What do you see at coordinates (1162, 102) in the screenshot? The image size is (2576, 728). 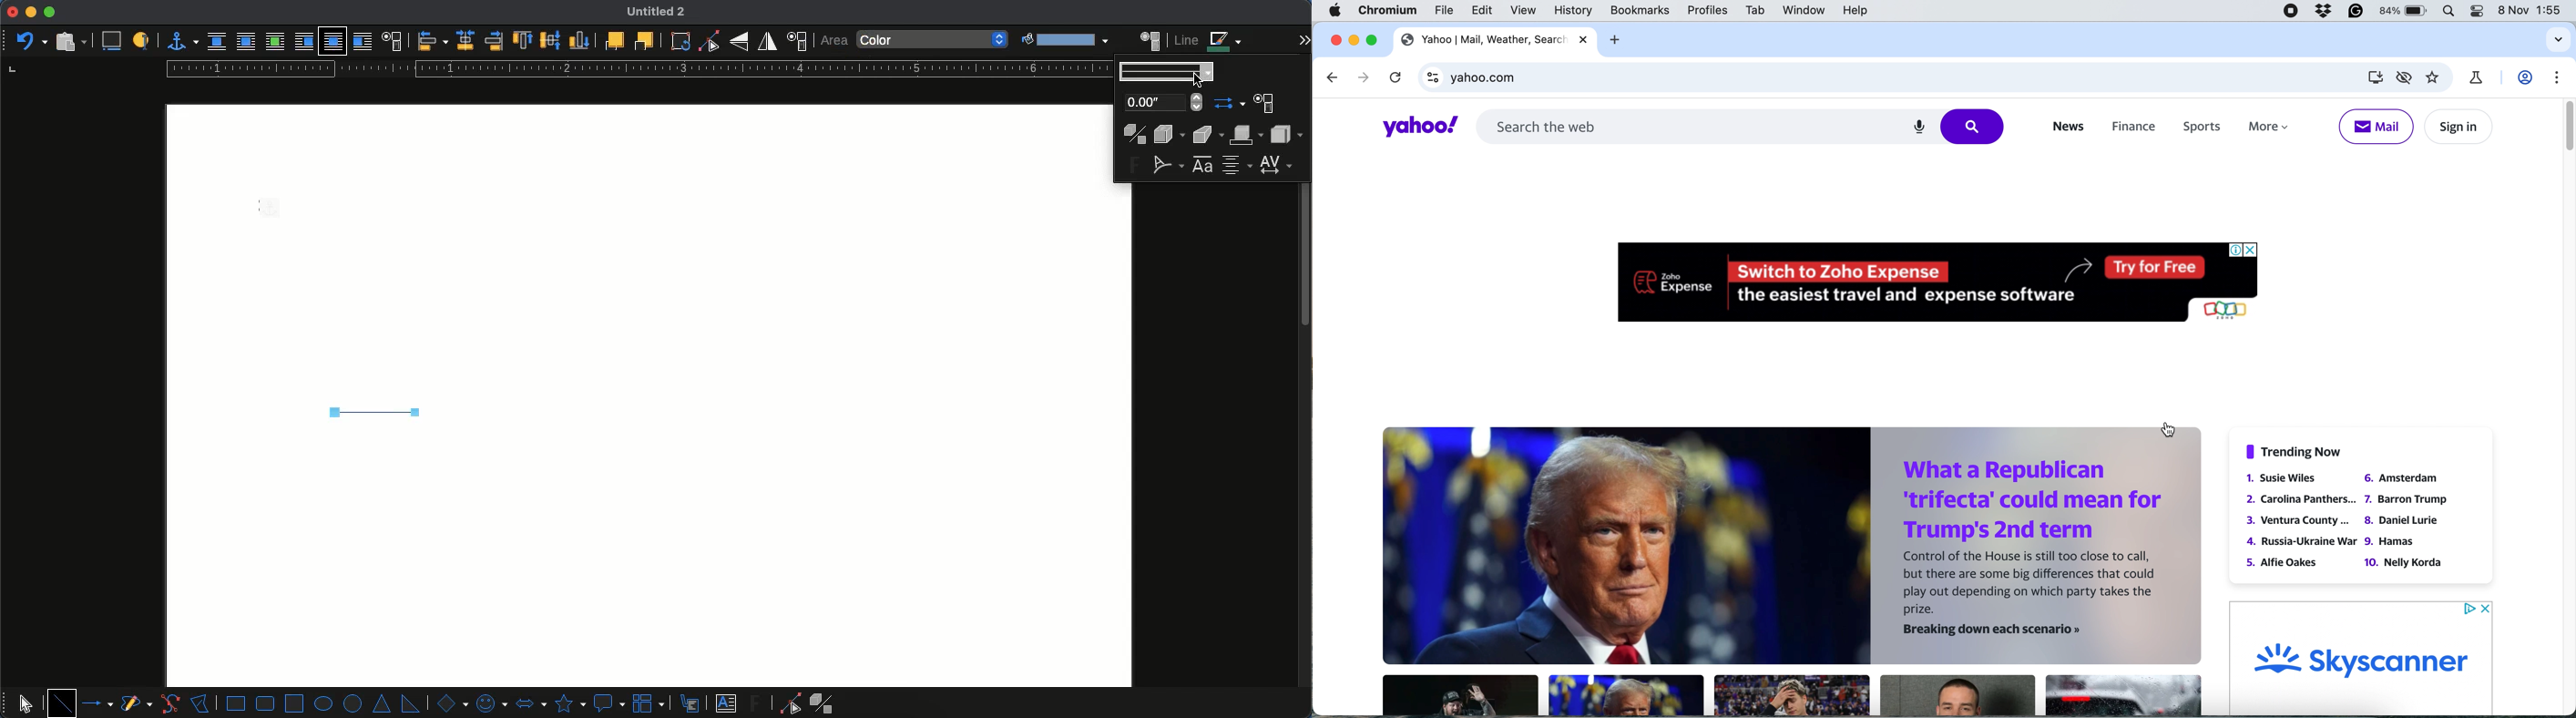 I see `thickness` at bounding box center [1162, 102].